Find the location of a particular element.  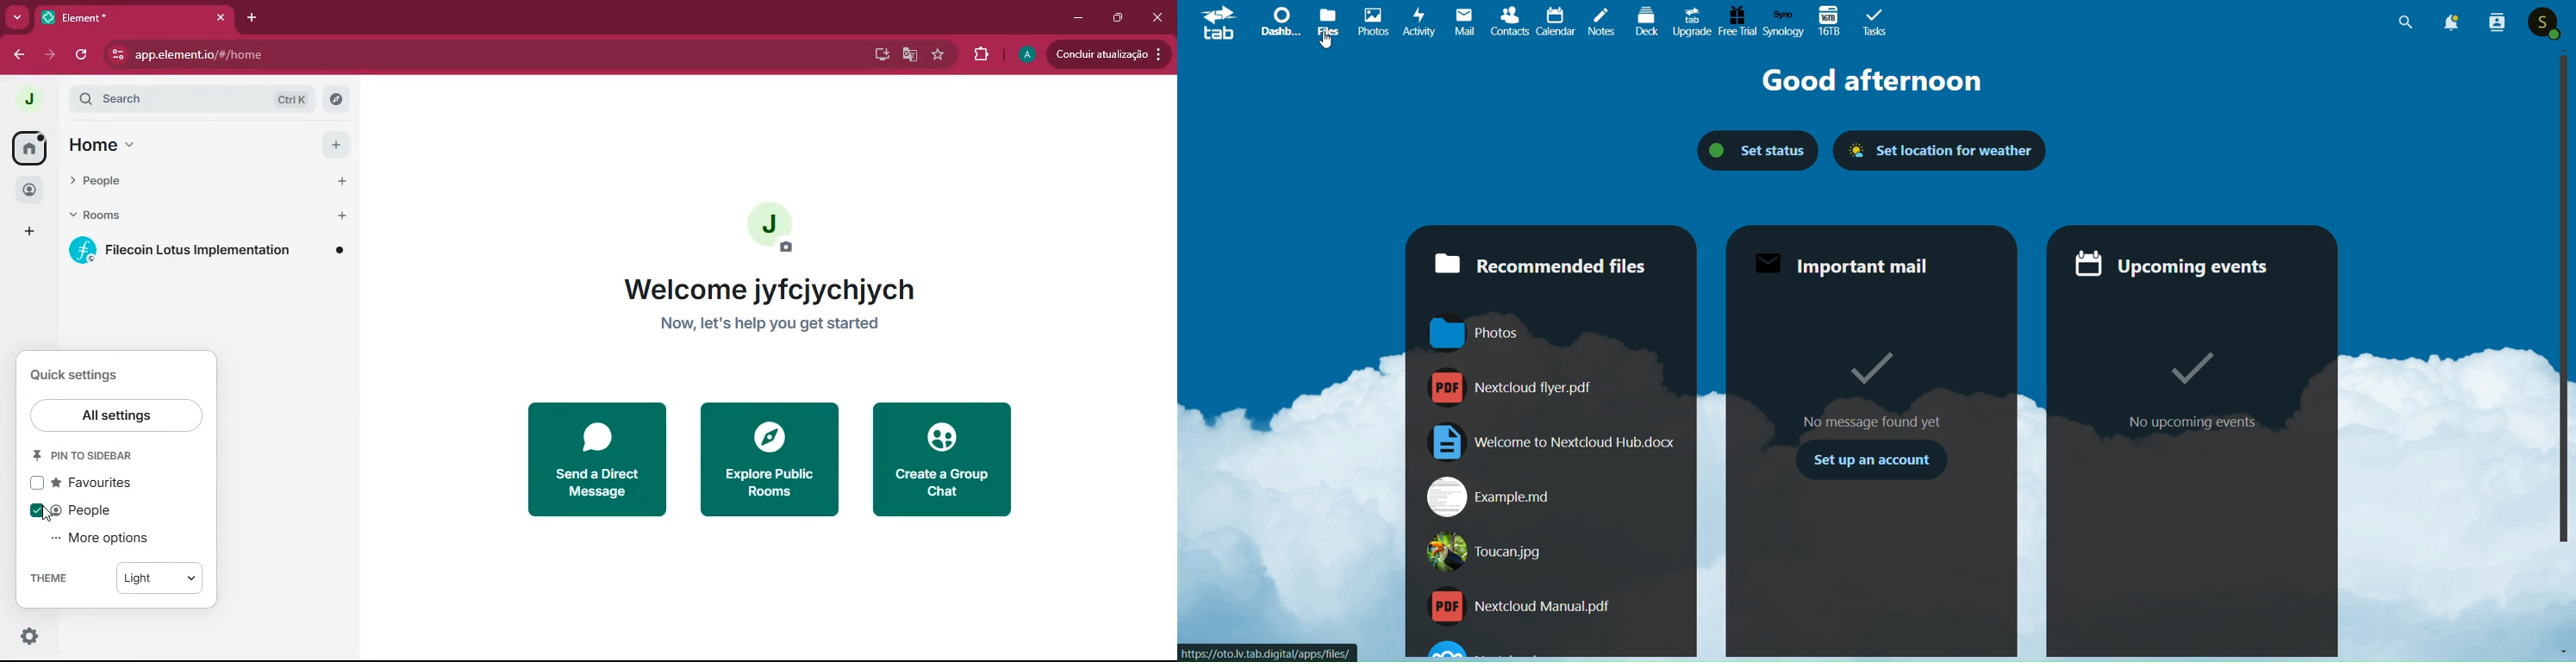

Photos is located at coordinates (1552, 335).